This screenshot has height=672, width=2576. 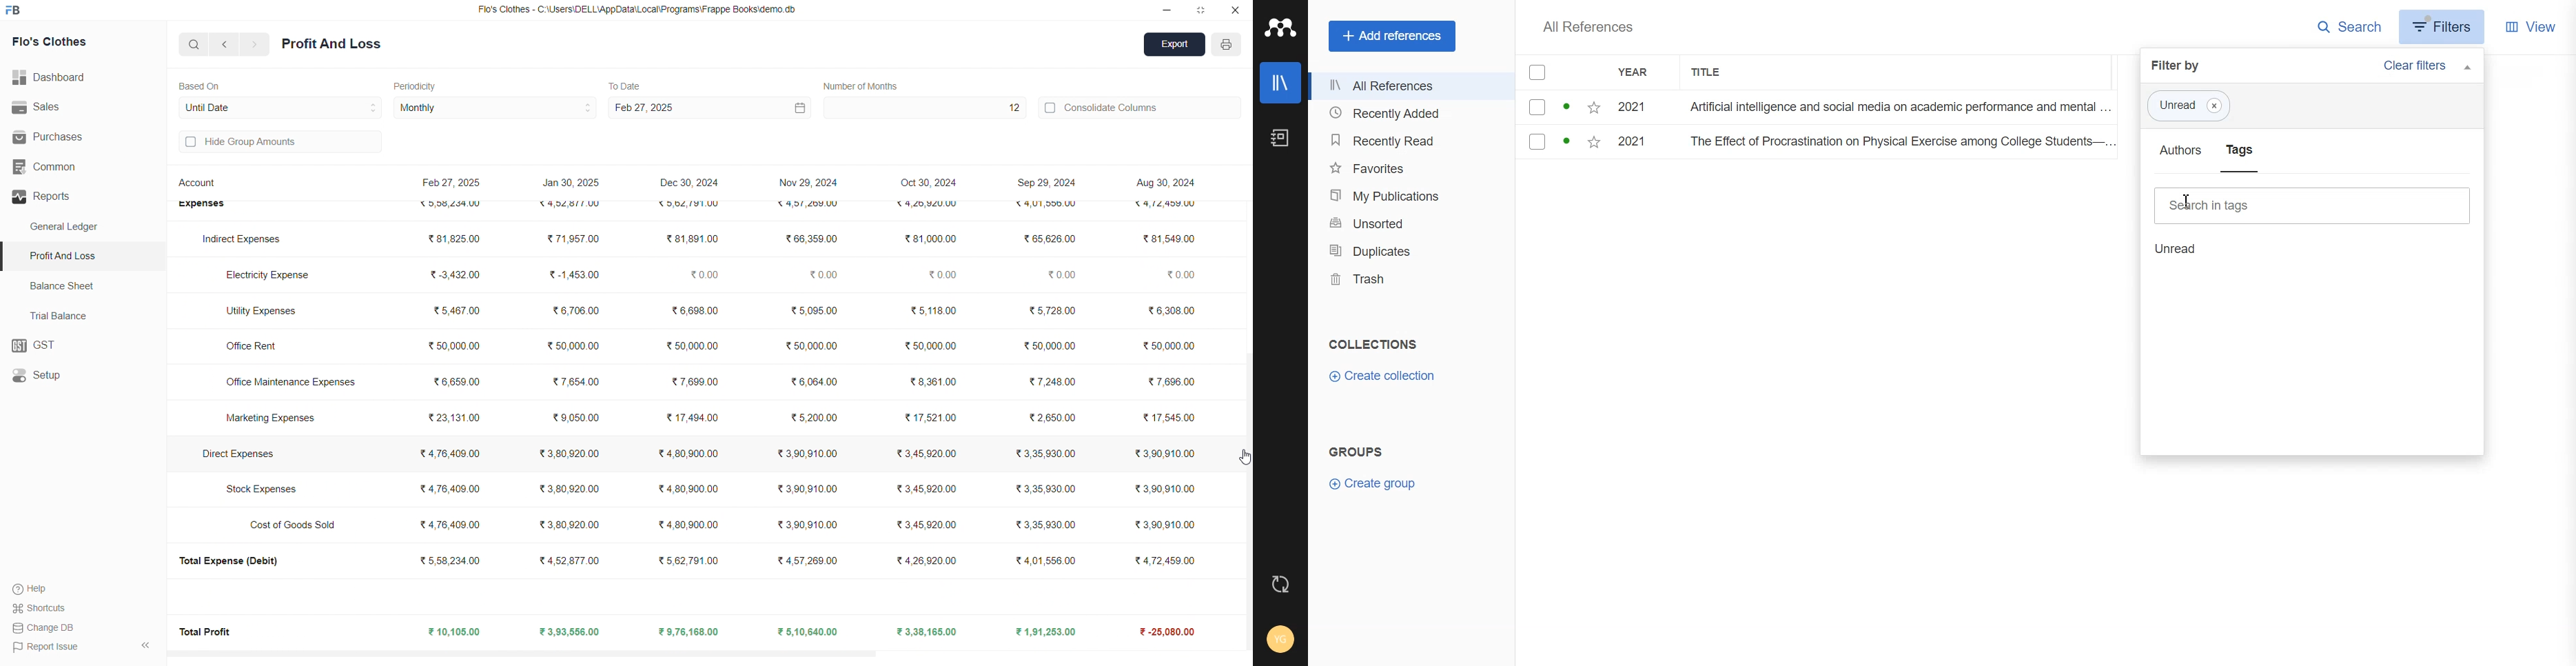 What do you see at coordinates (1175, 46) in the screenshot?
I see `Export` at bounding box center [1175, 46].